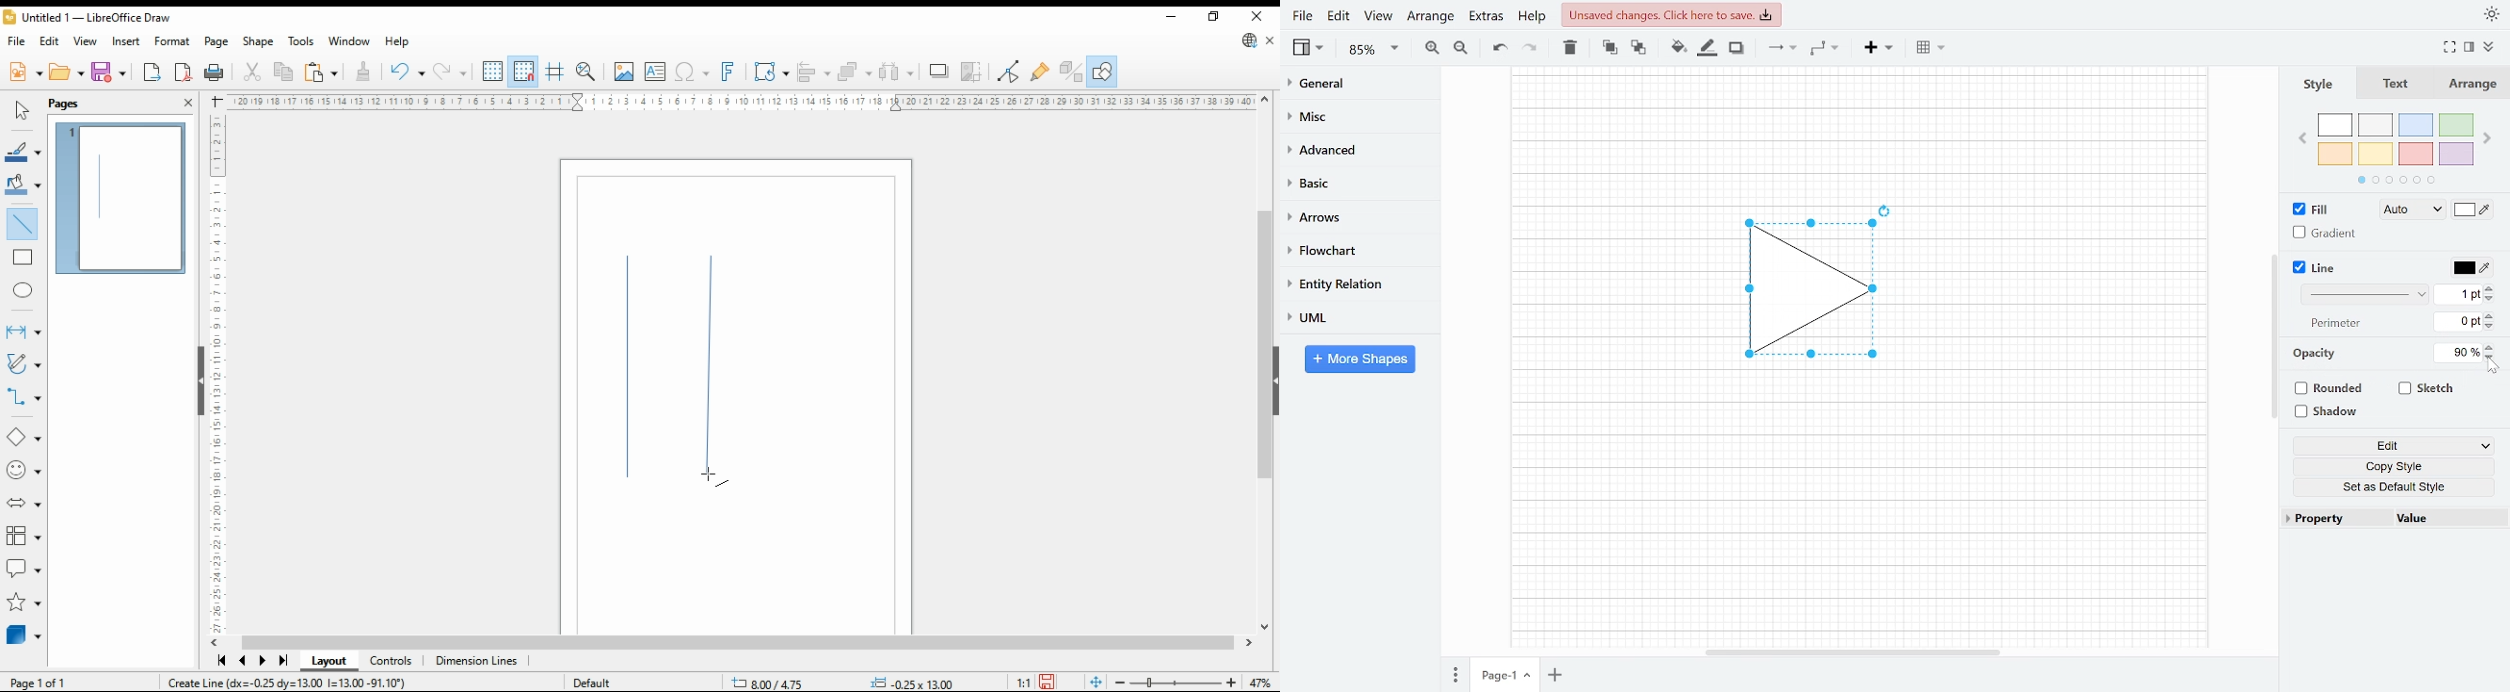  Describe the element at coordinates (1858, 514) in the screenshot. I see `workspace` at that location.